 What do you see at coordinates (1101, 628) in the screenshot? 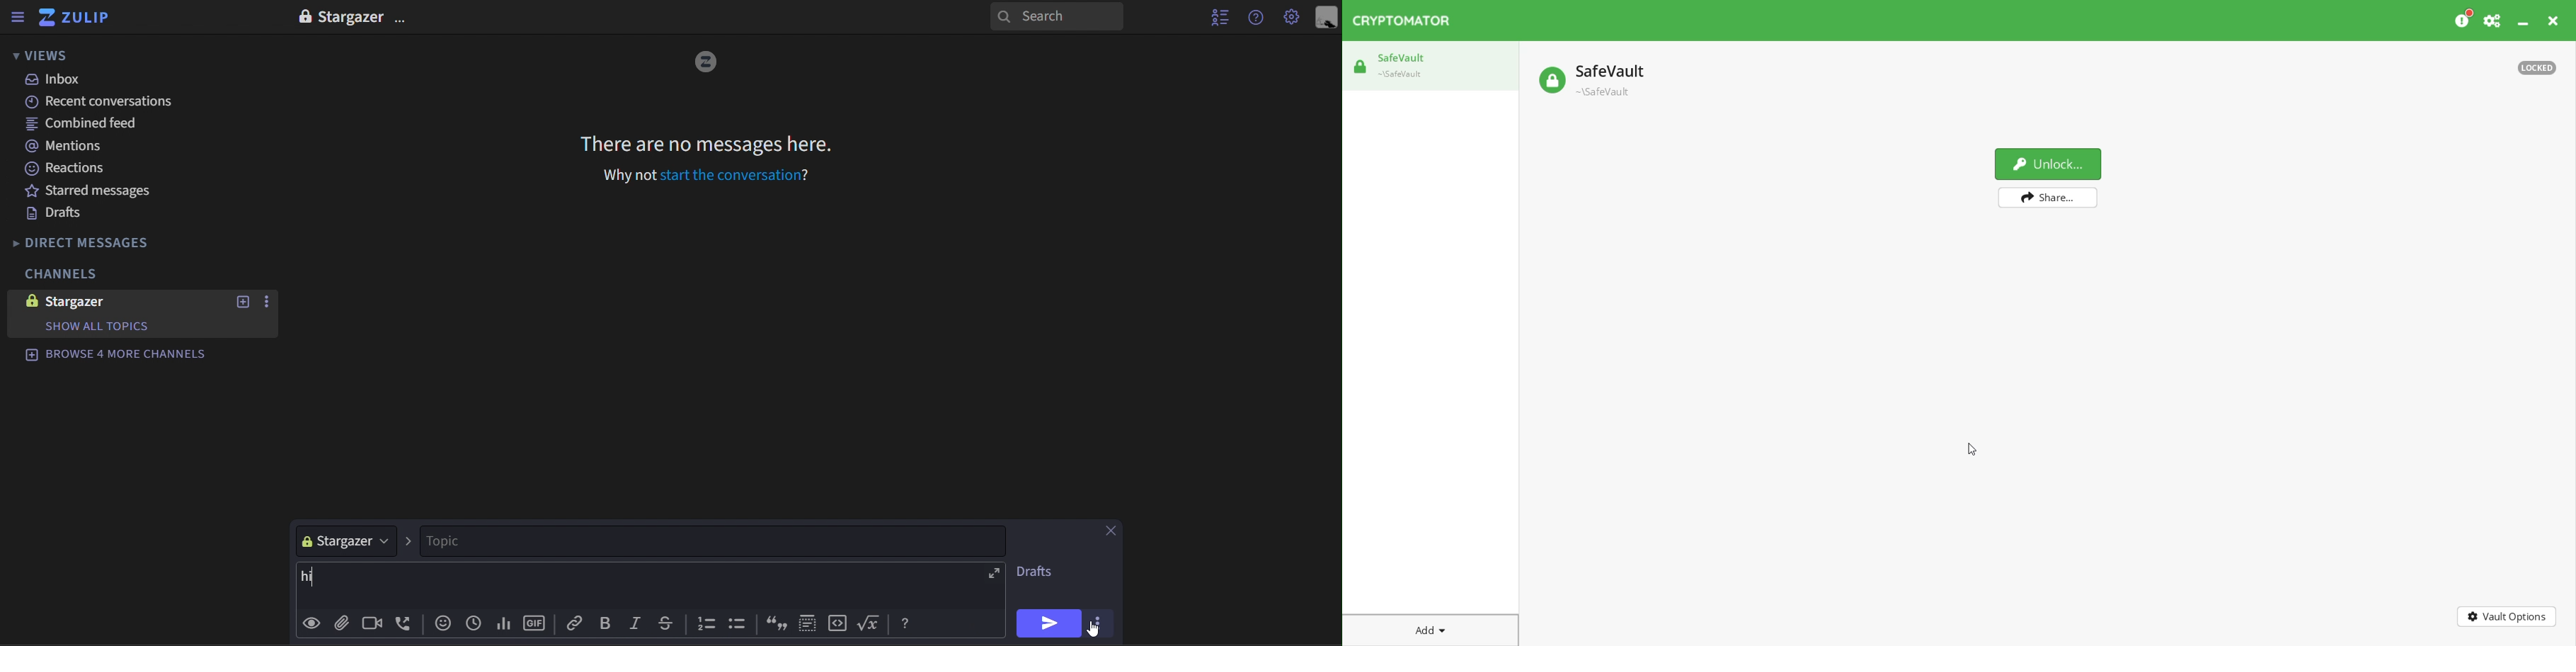
I see `cursor` at bounding box center [1101, 628].